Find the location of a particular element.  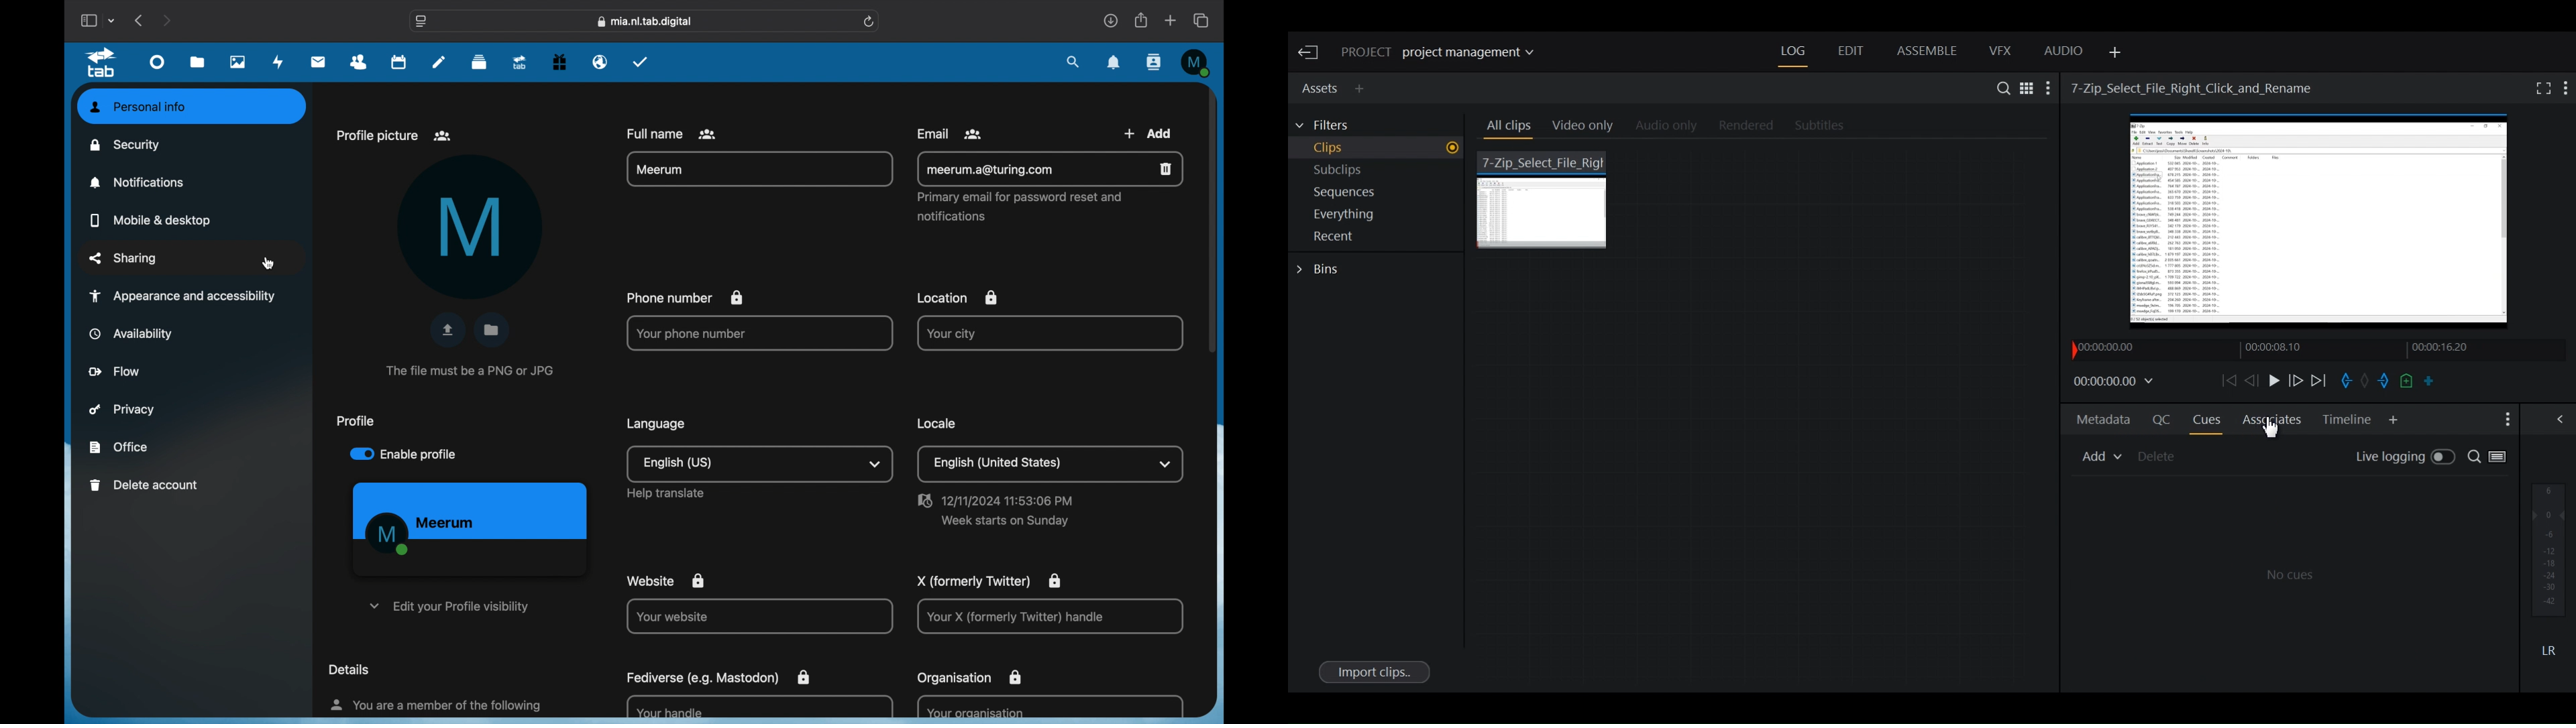

files is located at coordinates (197, 63).